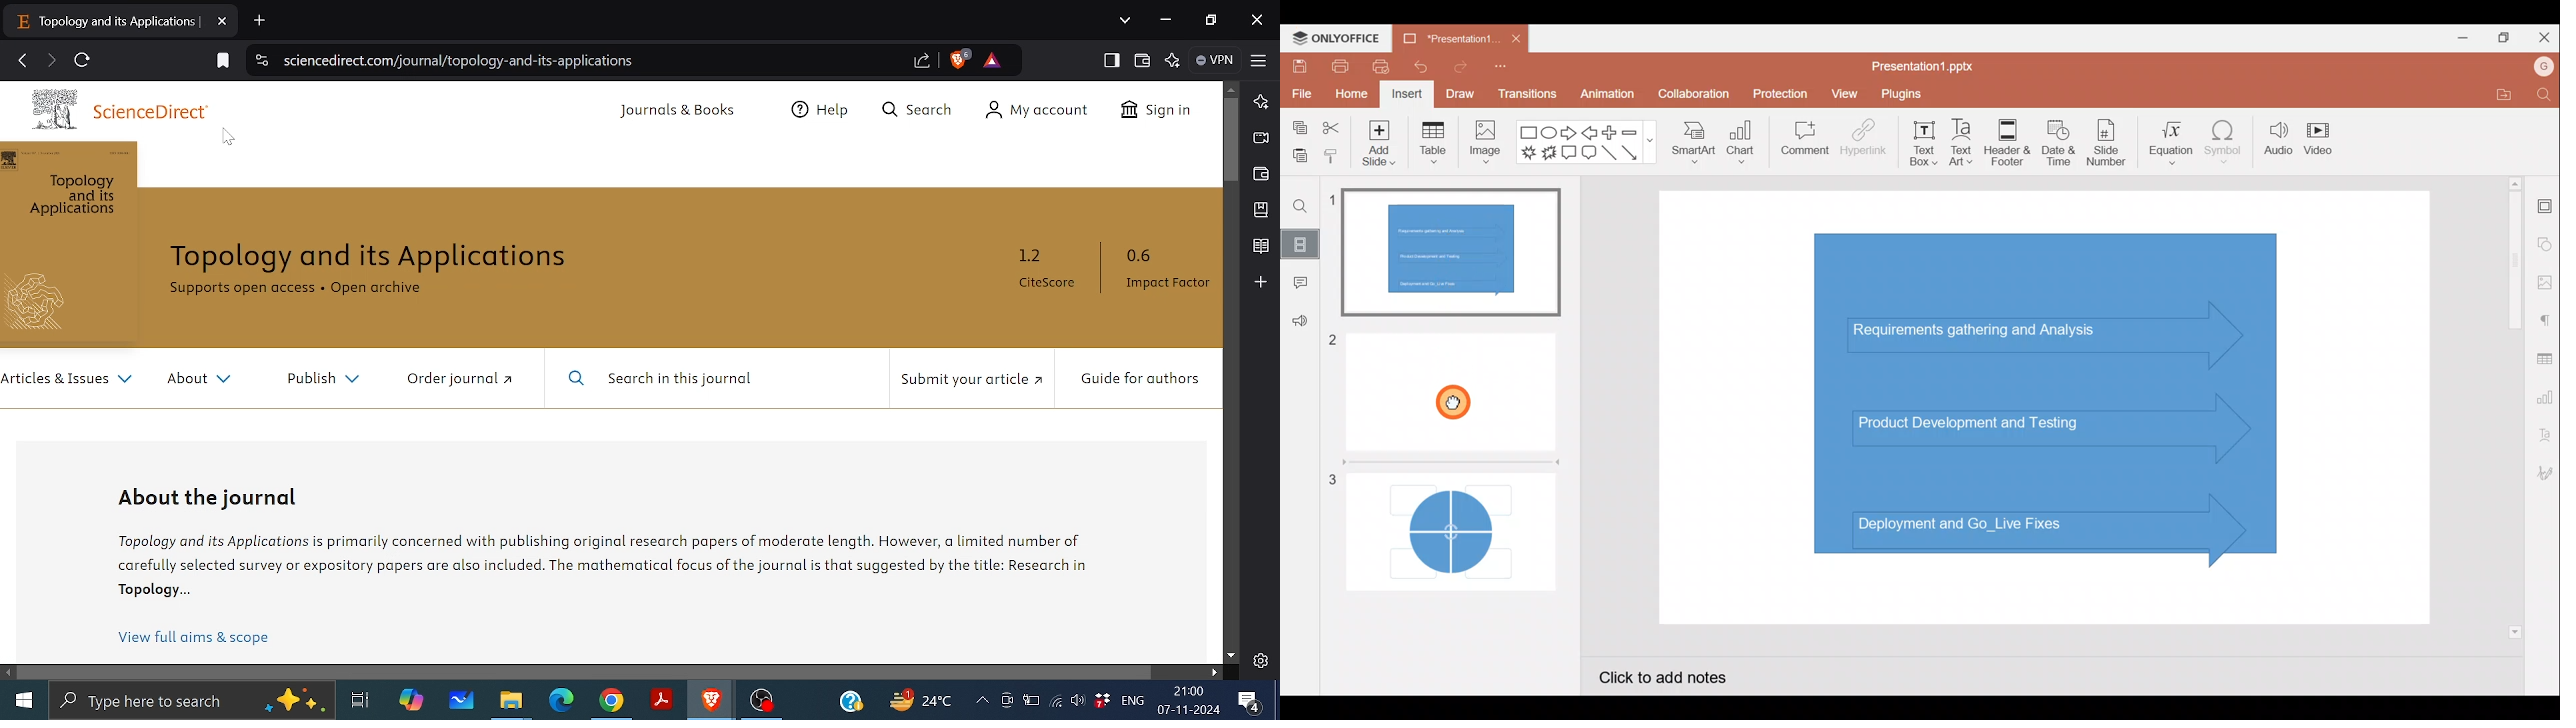 Image resolution: width=2576 pixels, height=728 pixels. What do you see at coordinates (1692, 94) in the screenshot?
I see `Collaboration` at bounding box center [1692, 94].